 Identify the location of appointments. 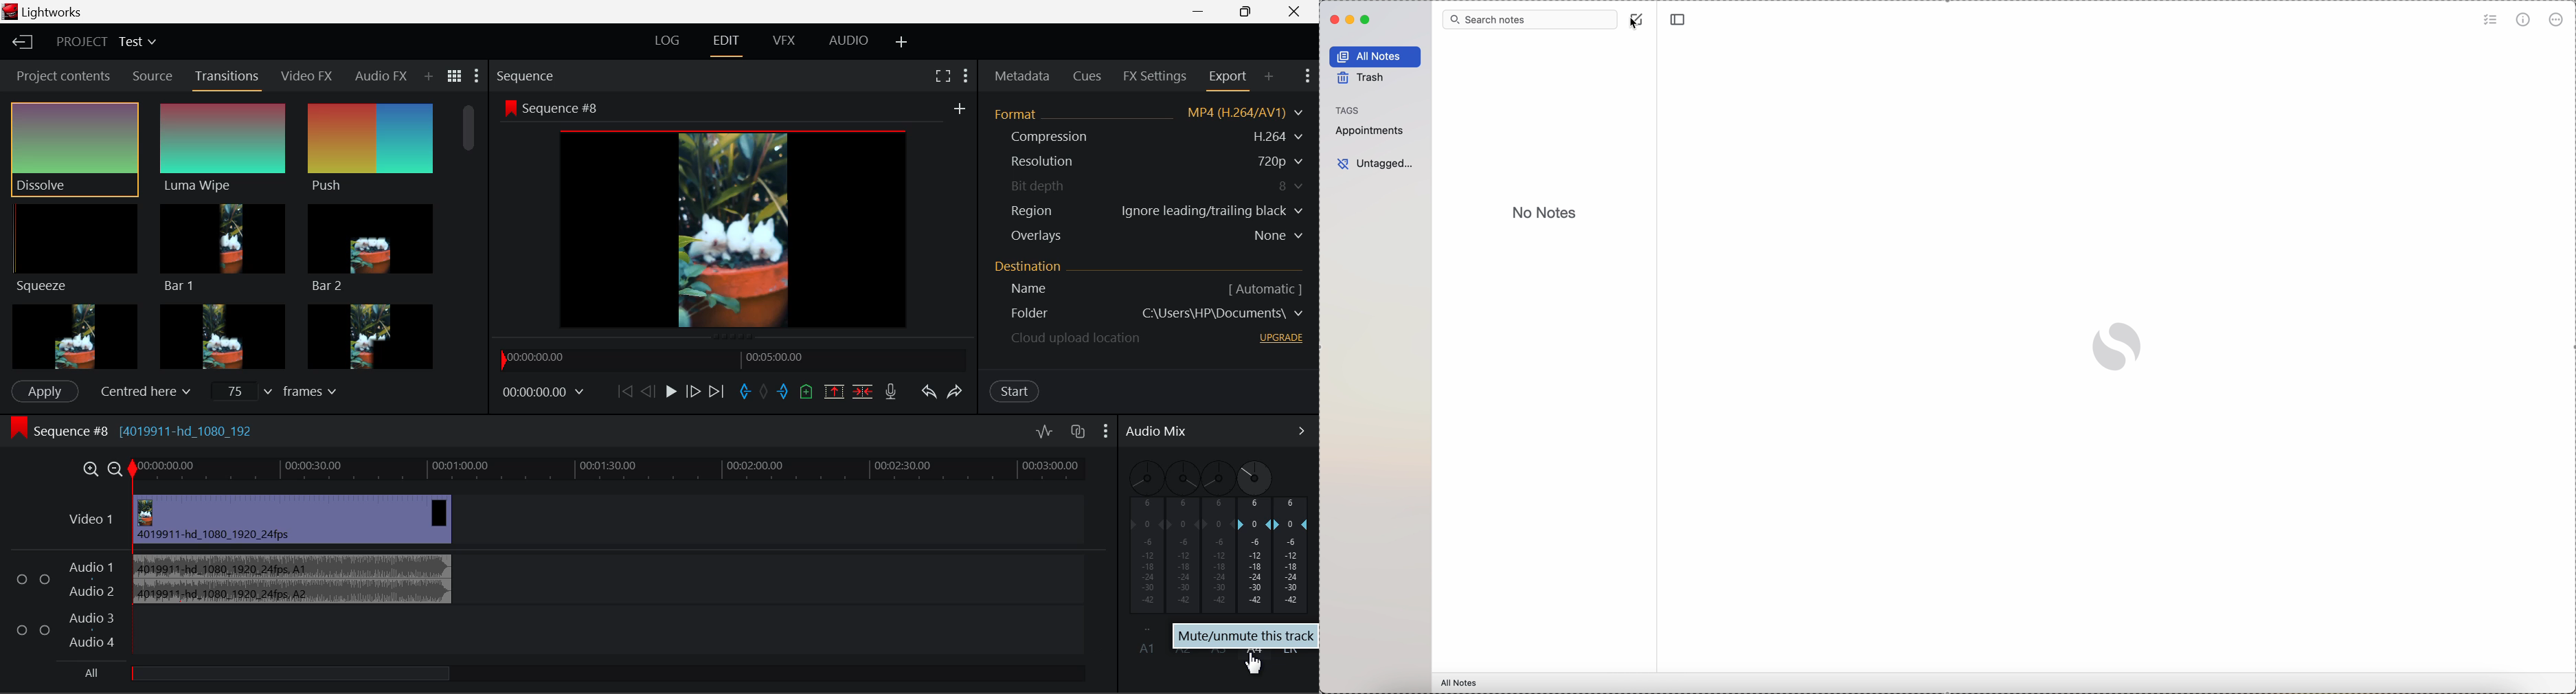
(1372, 130).